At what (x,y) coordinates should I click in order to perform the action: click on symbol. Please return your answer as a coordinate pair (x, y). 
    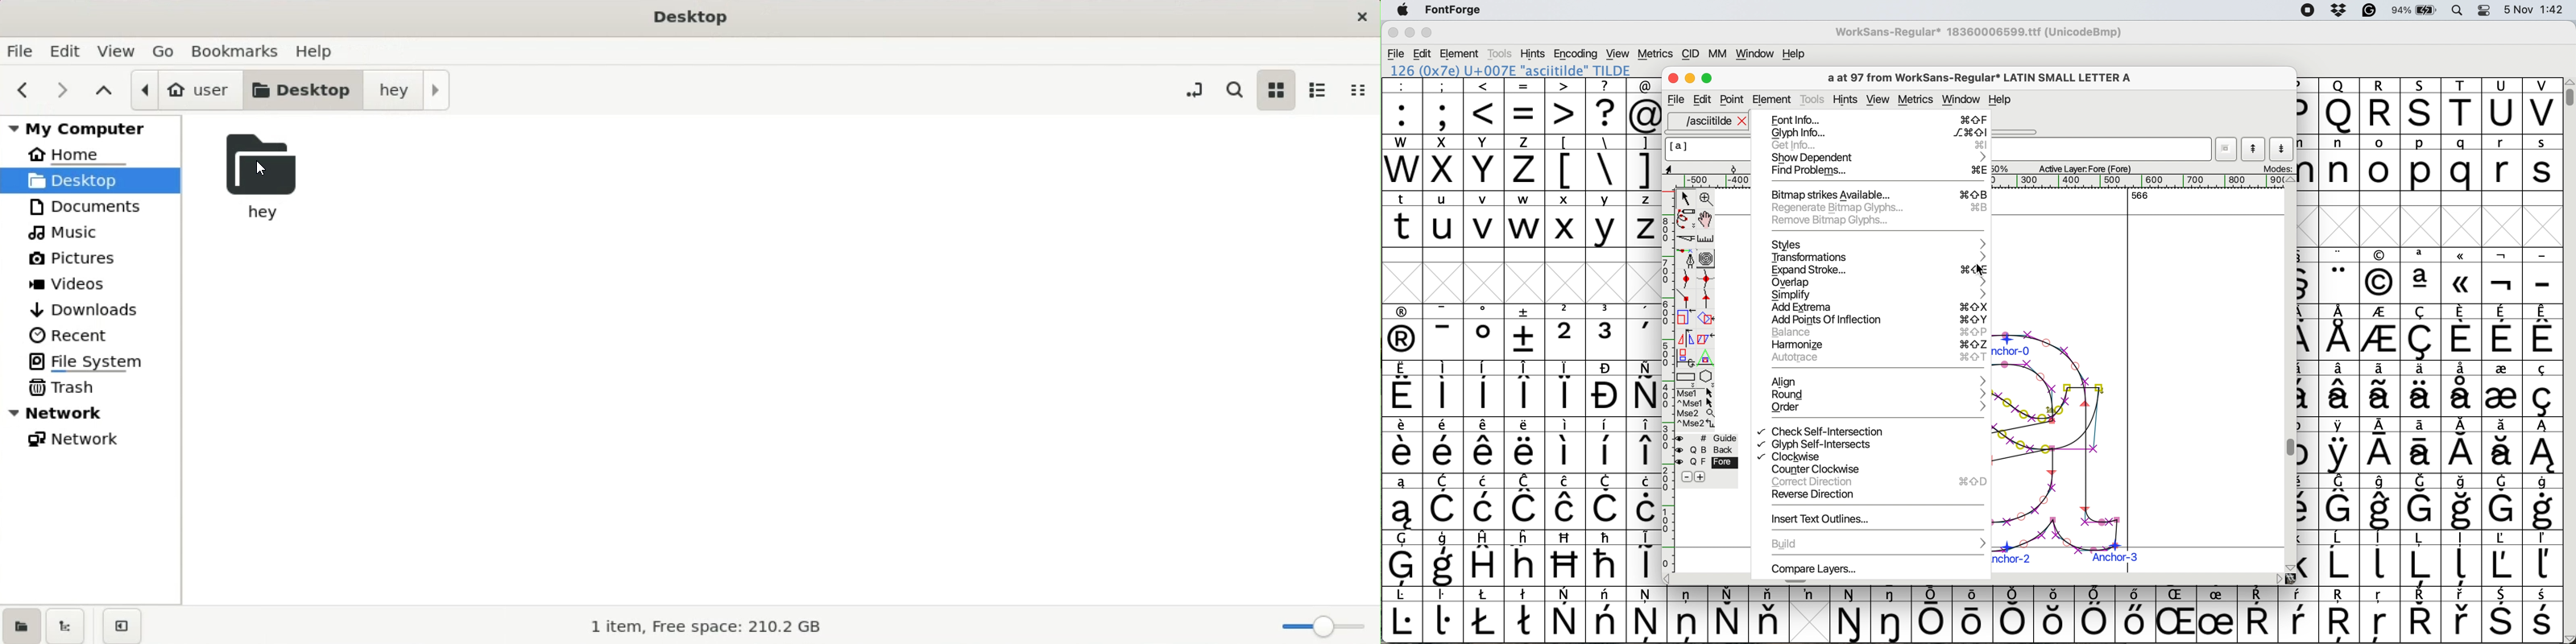
    Looking at the image, I should click on (1608, 332).